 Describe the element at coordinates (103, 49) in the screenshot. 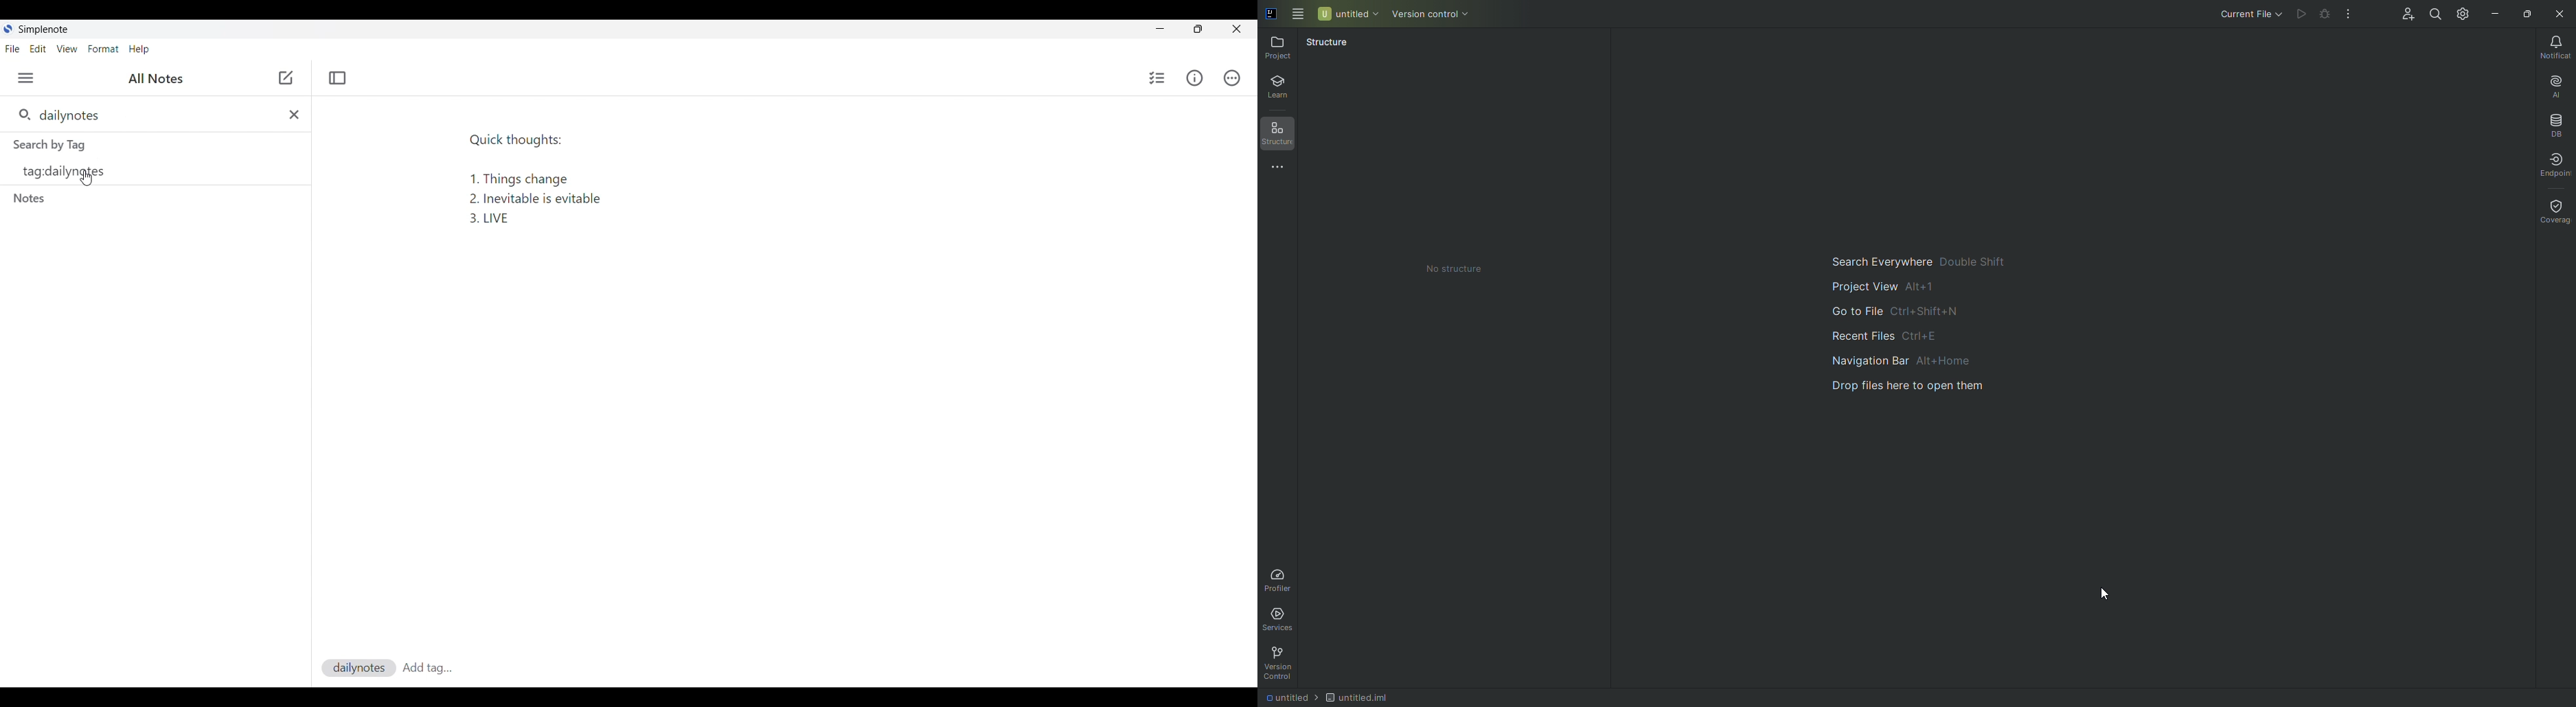

I see `Format menu` at that location.